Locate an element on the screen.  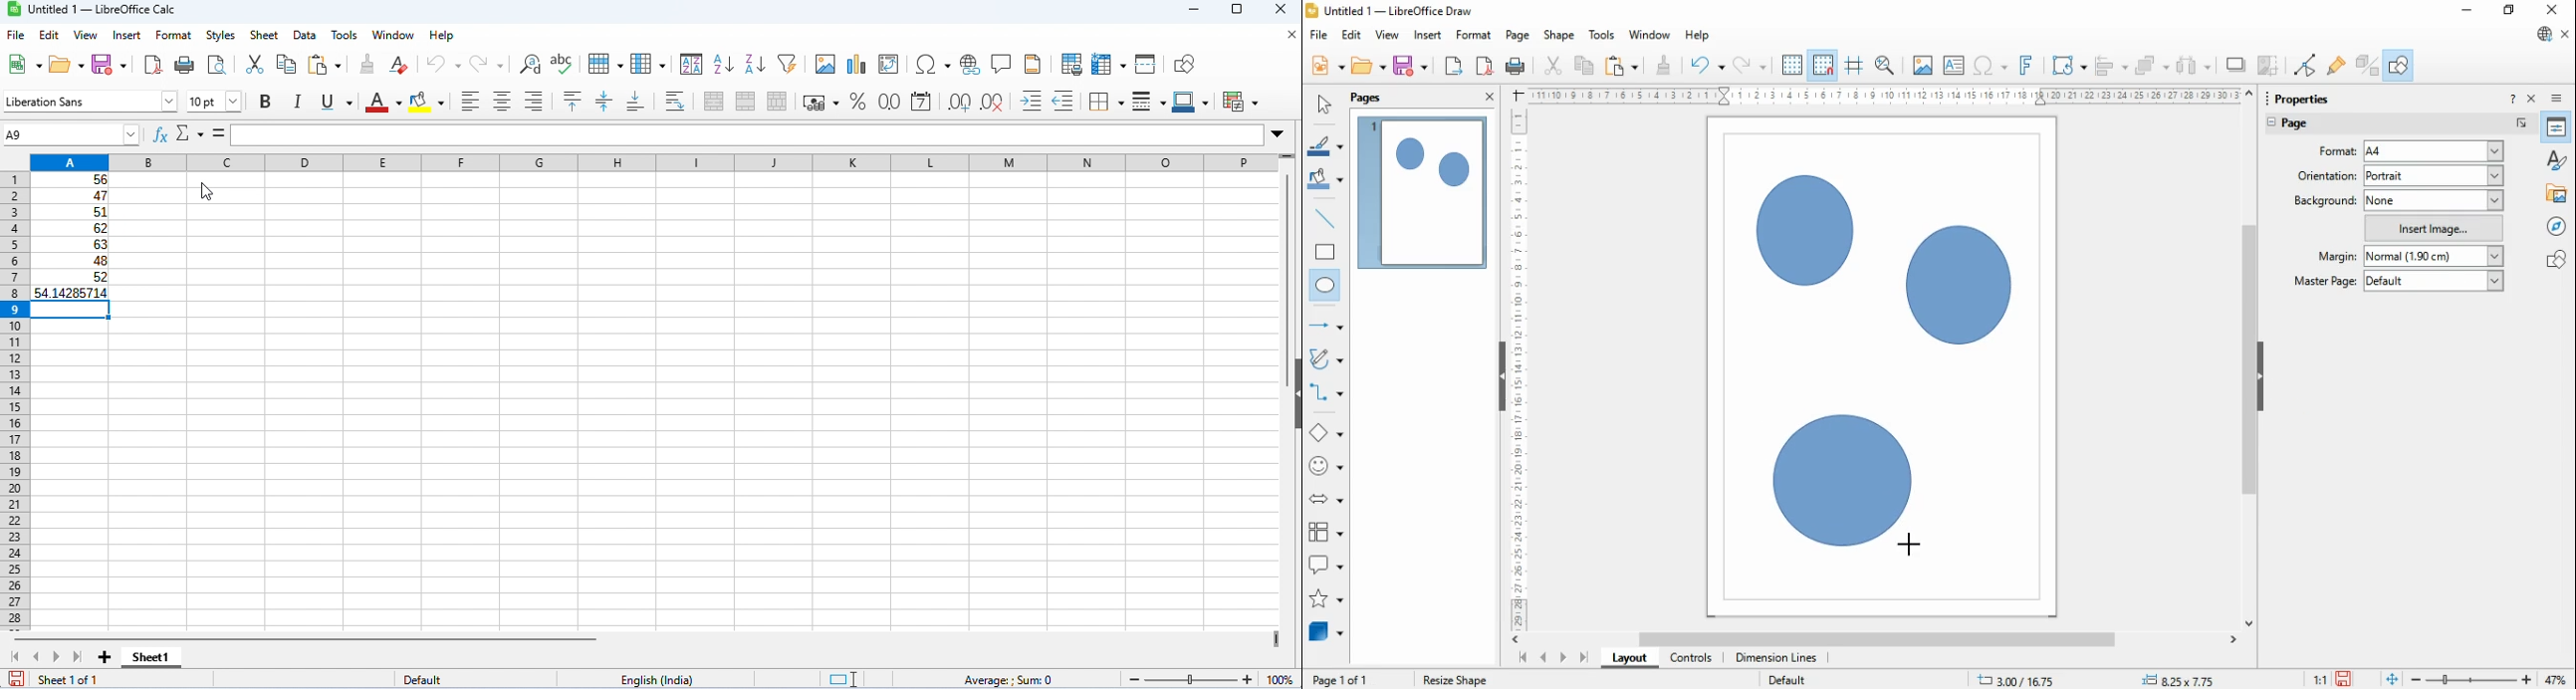
formula for average function is located at coordinates (284, 135).